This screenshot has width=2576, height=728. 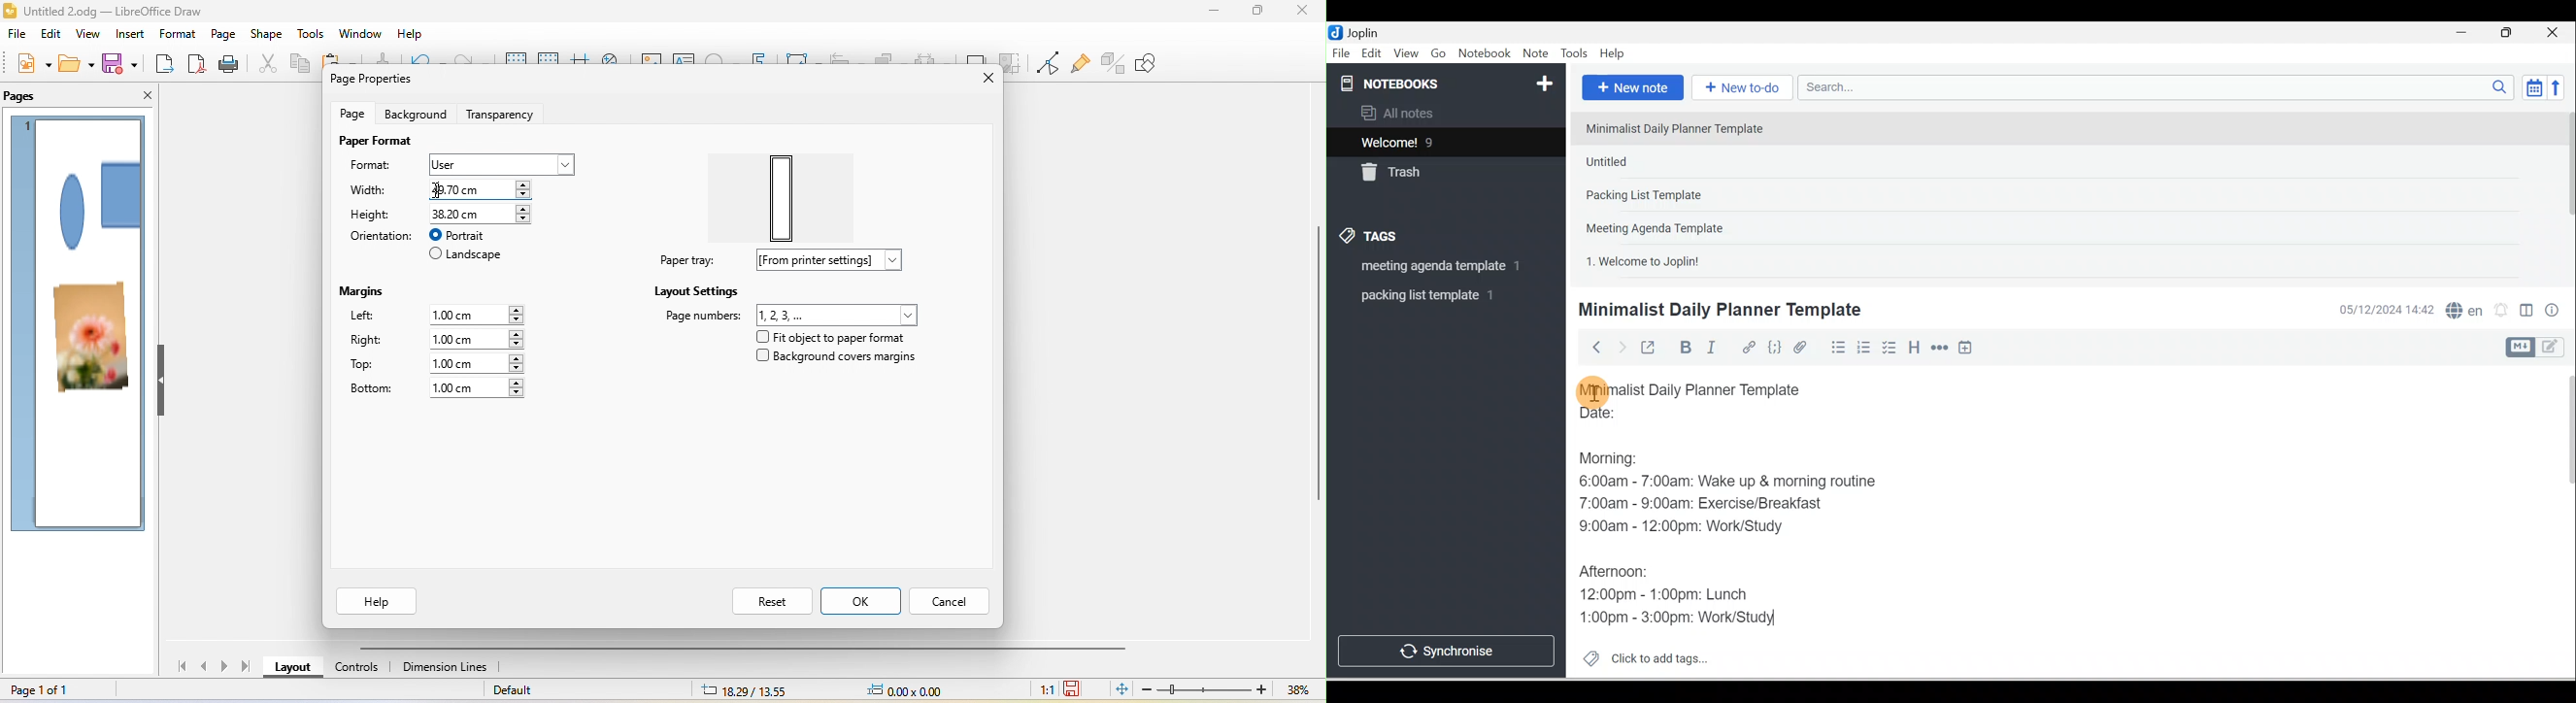 What do you see at coordinates (737, 691) in the screenshot?
I see `18.29/13.55` at bounding box center [737, 691].